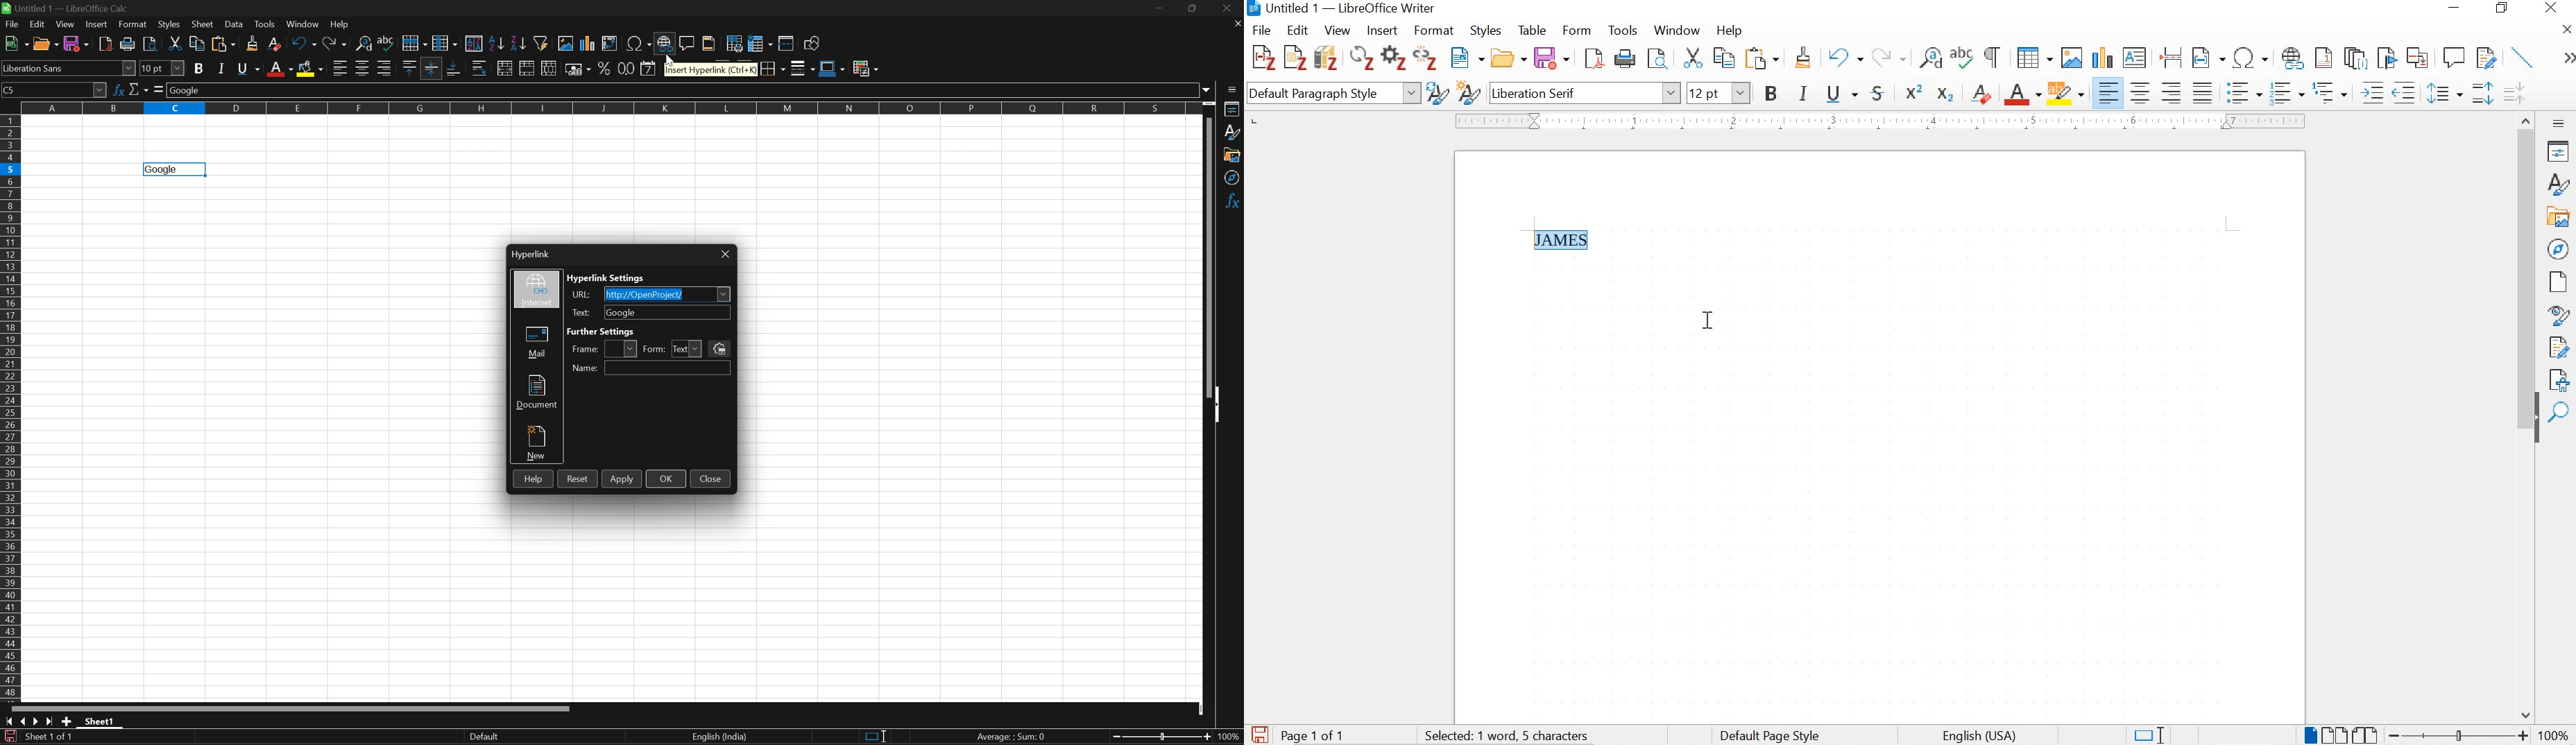 The width and height of the screenshot is (2576, 756). I want to click on Edit, so click(40, 24).